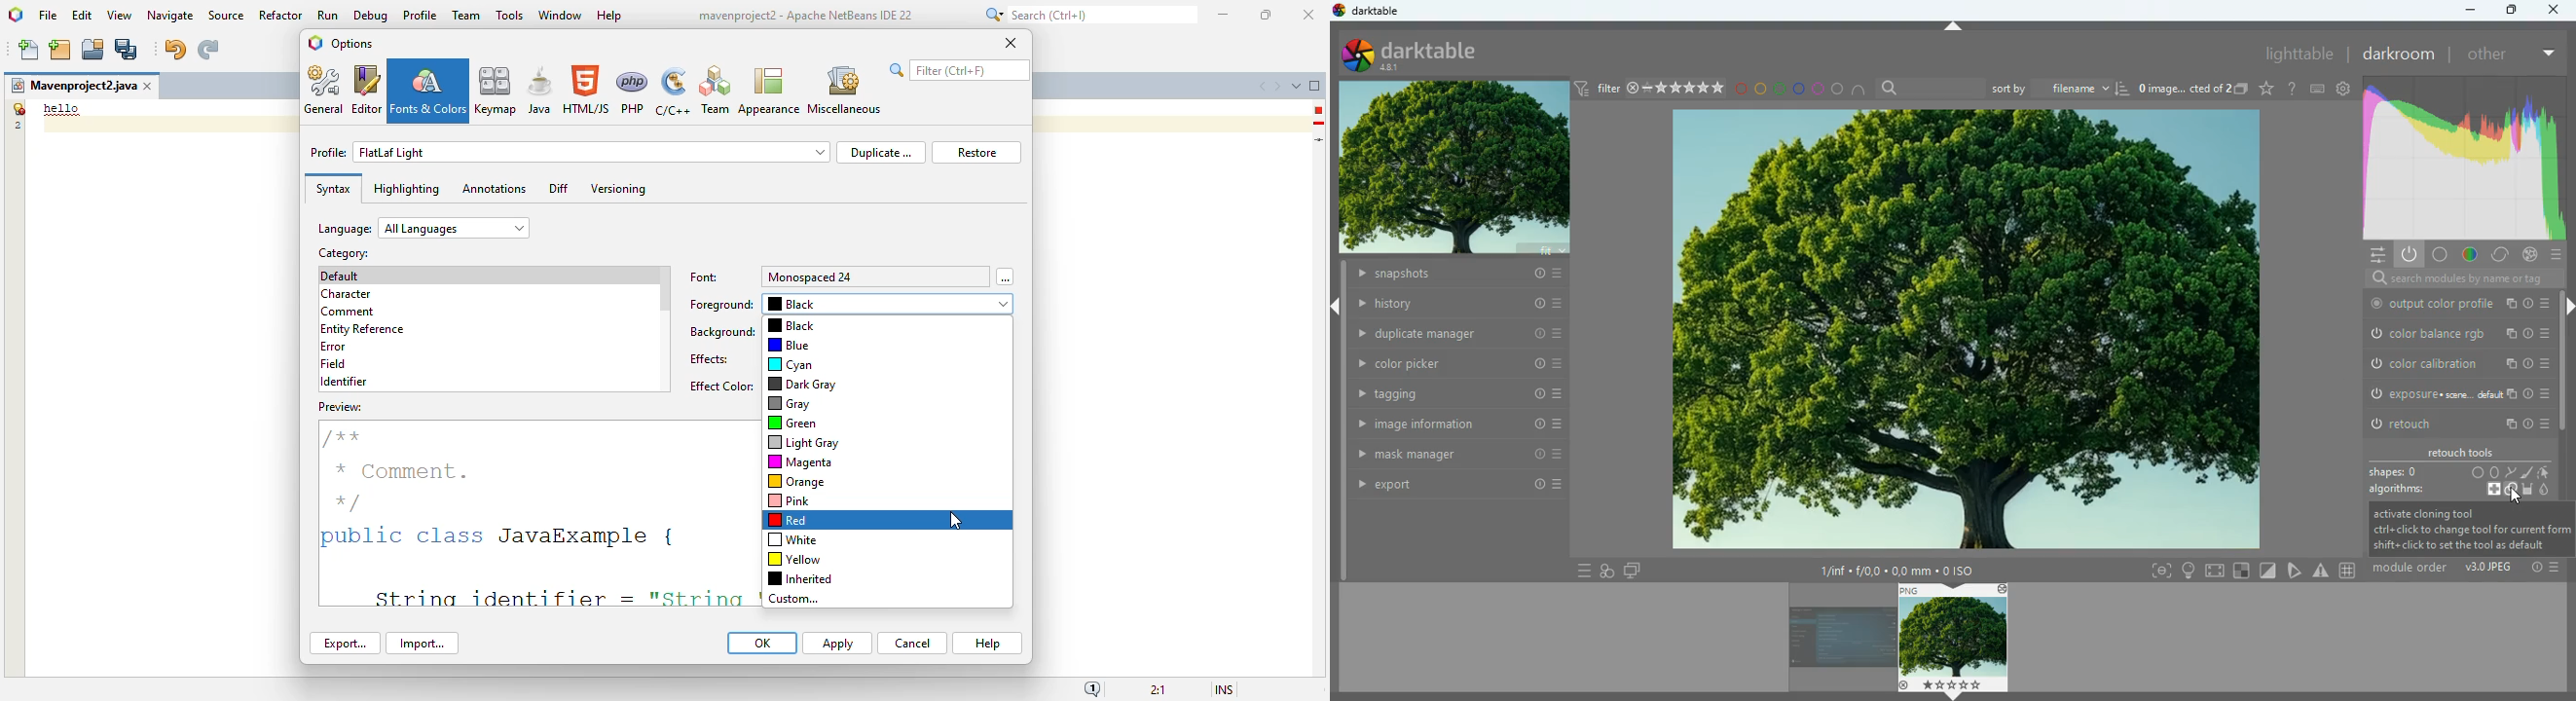 This screenshot has height=728, width=2576. What do you see at coordinates (587, 90) in the screenshot?
I see `HTML/JS` at bounding box center [587, 90].